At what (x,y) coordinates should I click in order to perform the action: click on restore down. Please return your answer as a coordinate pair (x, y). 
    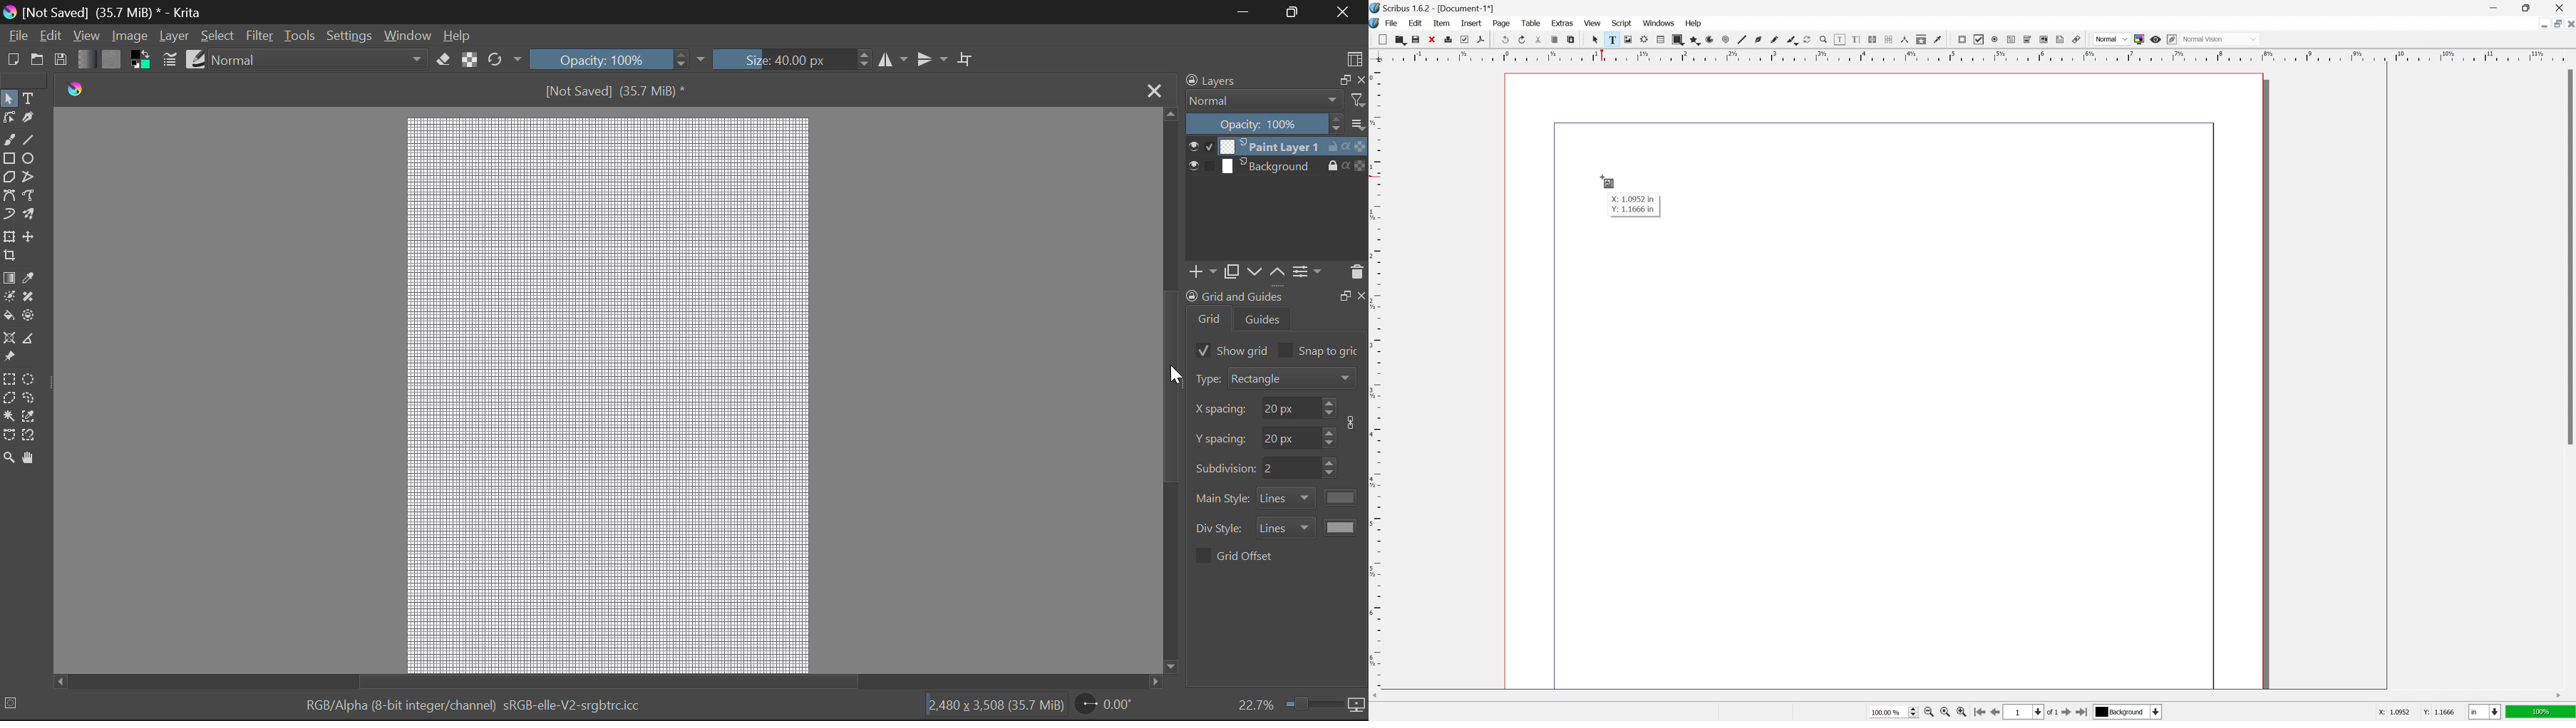
    Looking at the image, I should click on (2529, 7).